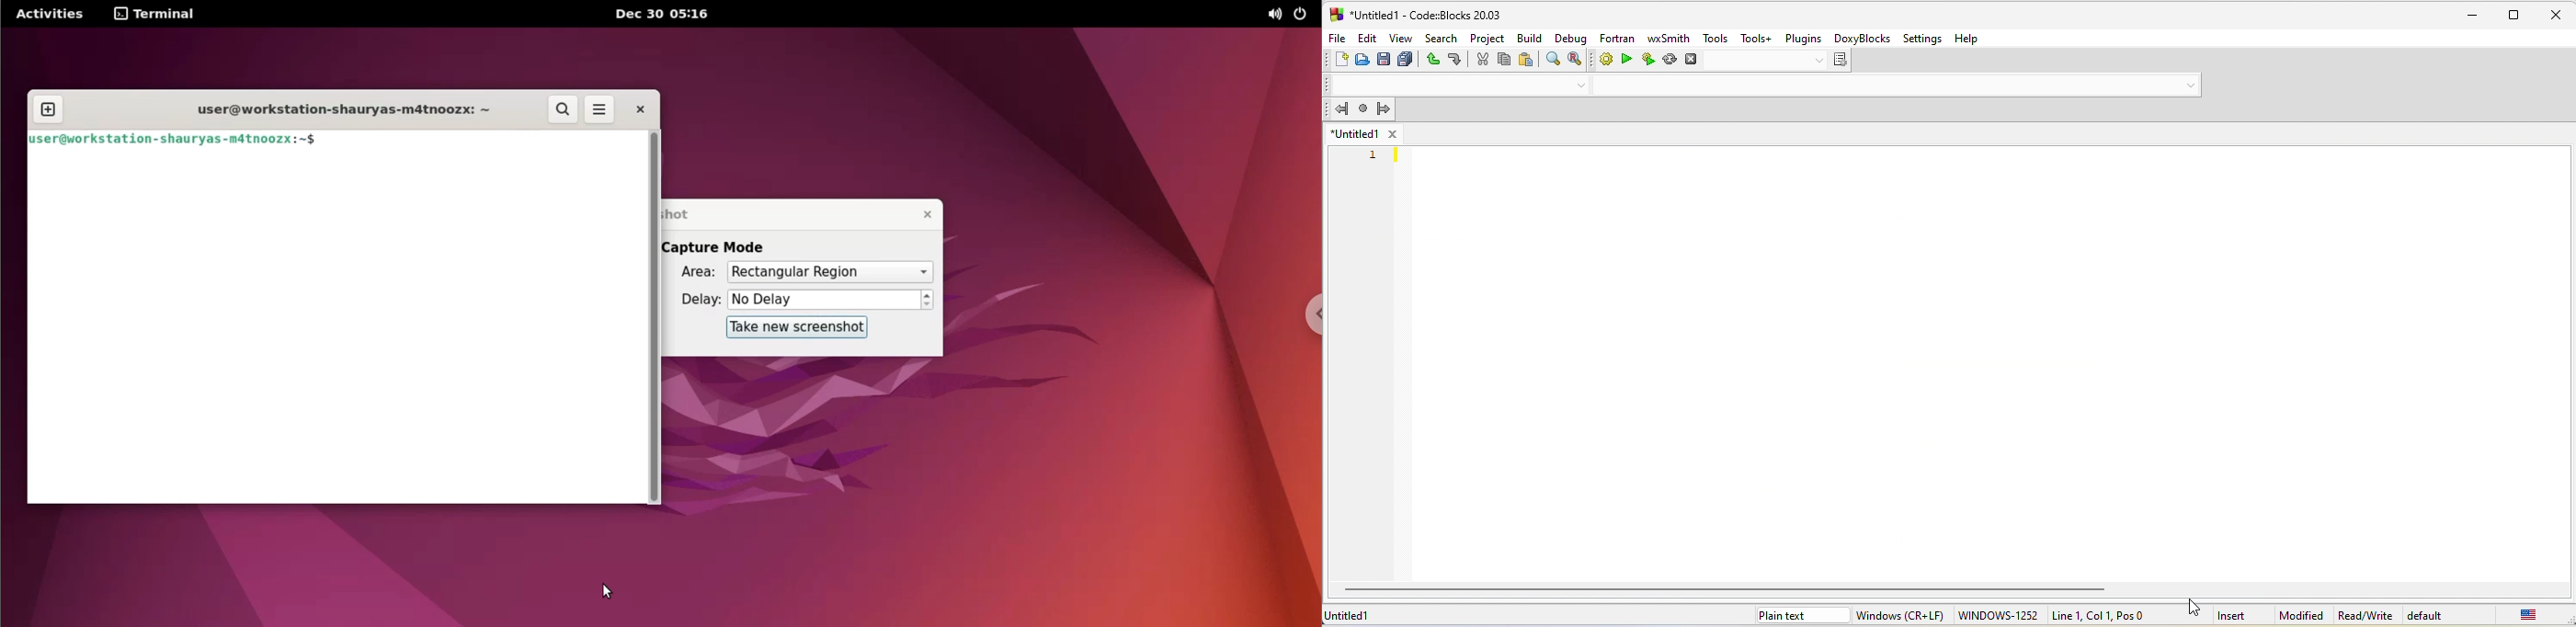 Image resolution: width=2576 pixels, height=644 pixels. Describe the element at coordinates (1970, 38) in the screenshot. I see `help` at that location.